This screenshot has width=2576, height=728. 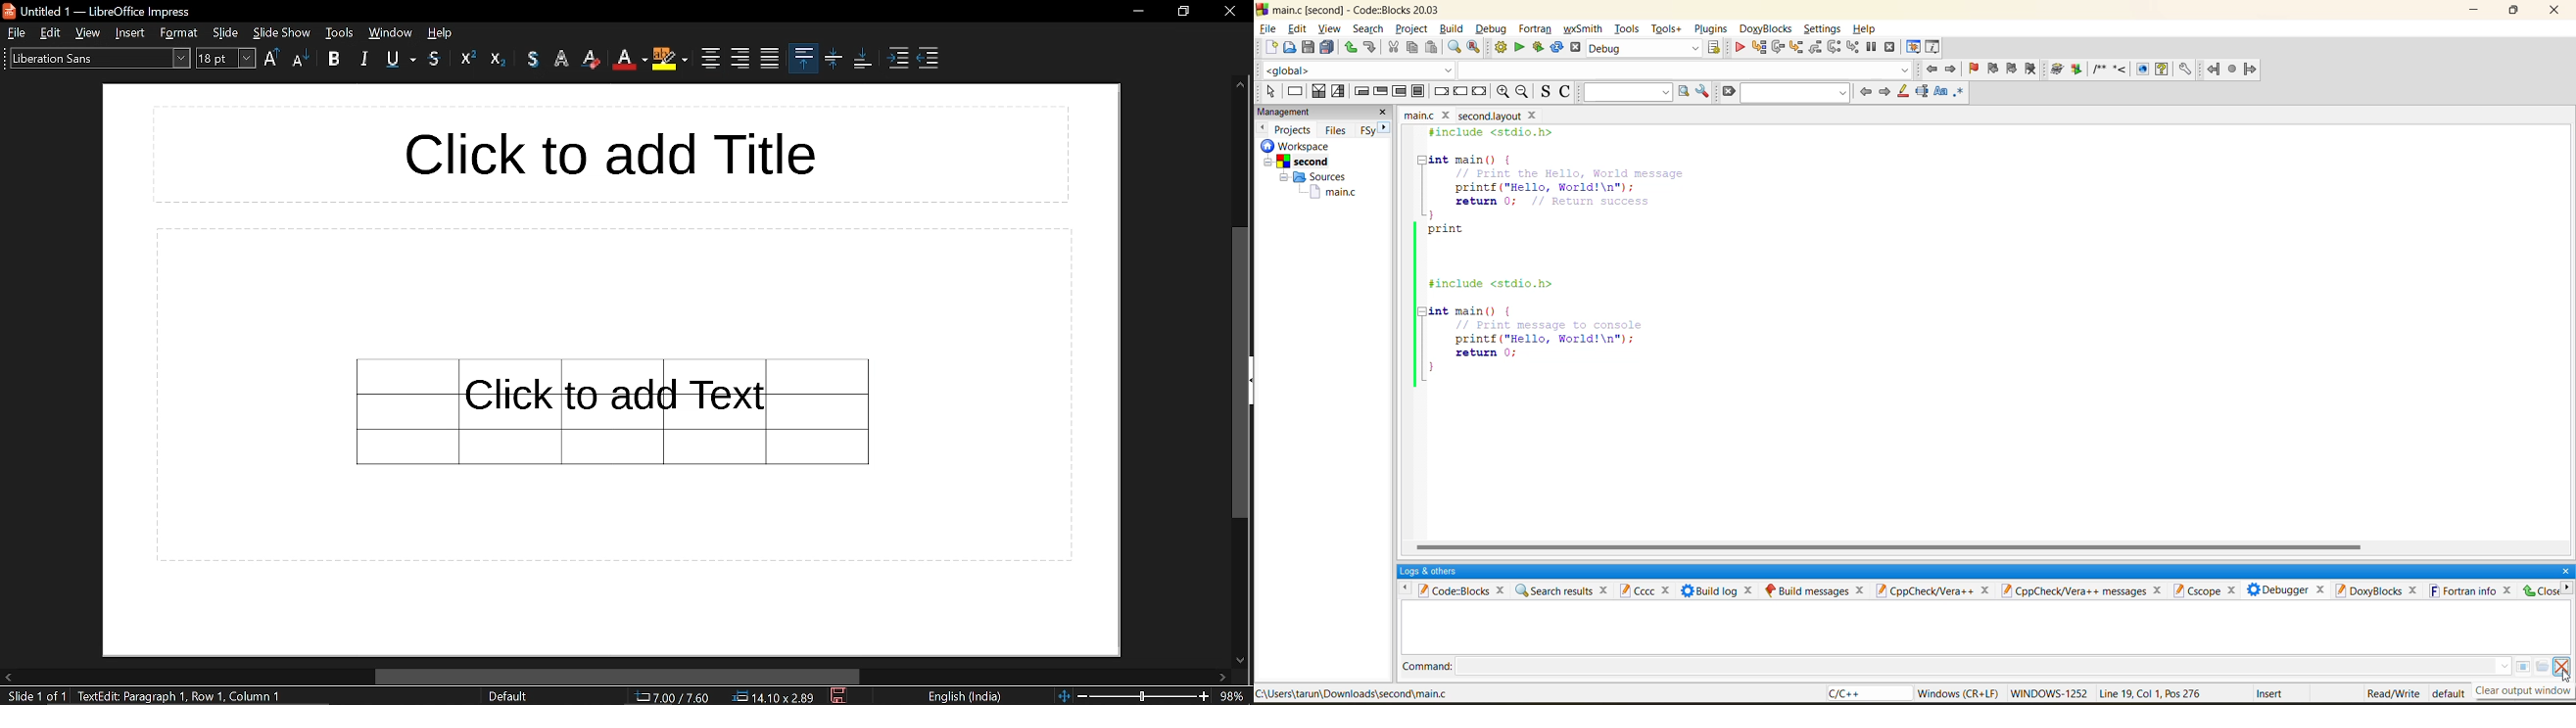 What do you see at coordinates (1646, 48) in the screenshot?
I see `build target` at bounding box center [1646, 48].